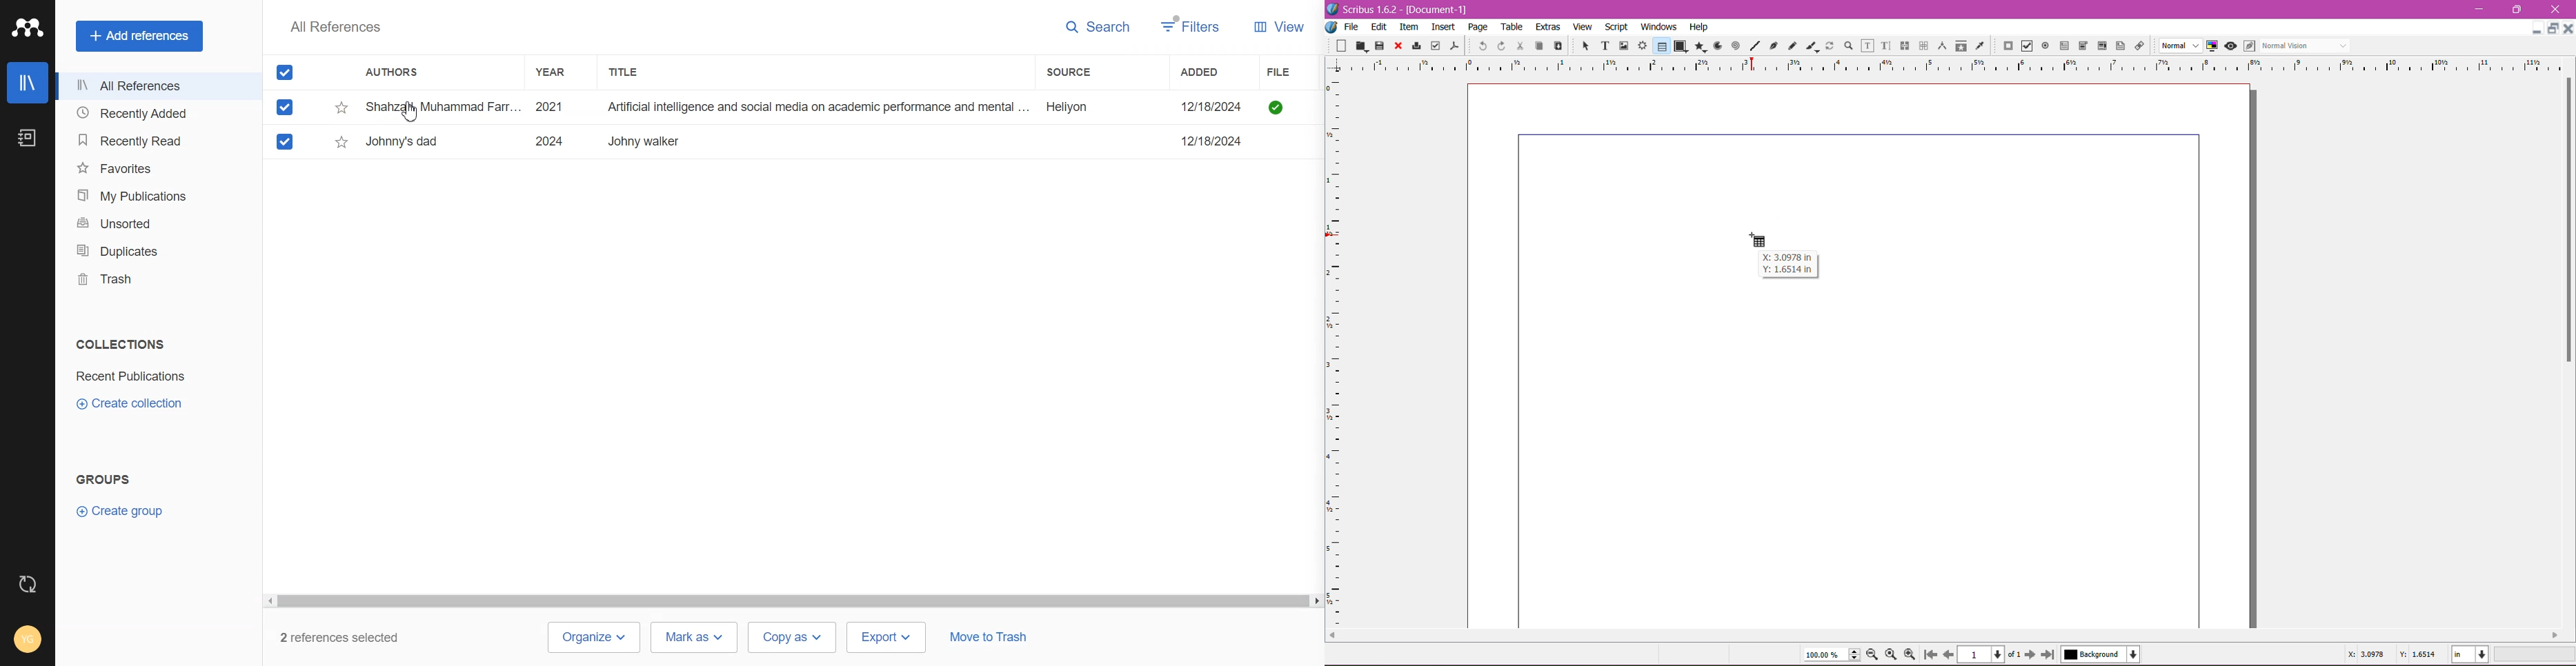 This screenshot has width=2576, height=672. Describe the element at coordinates (1930, 656) in the screenshot. I see `First Page` at that location.